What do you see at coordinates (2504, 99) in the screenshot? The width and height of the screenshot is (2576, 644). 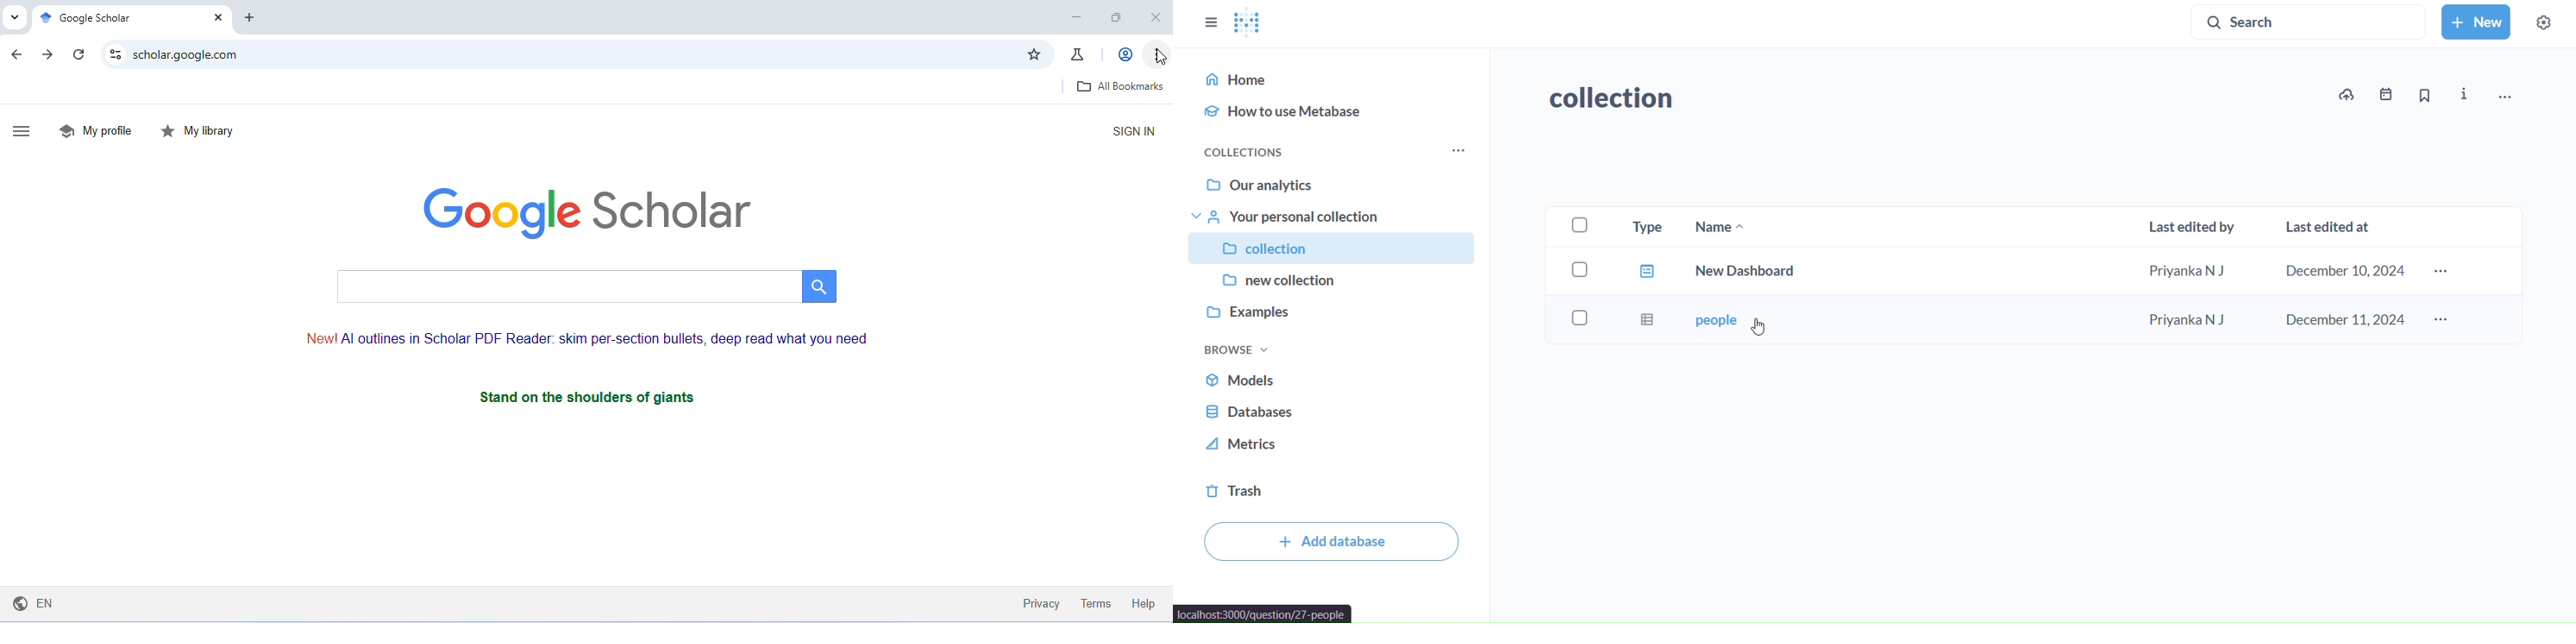 I see `move,trash, adn more` at bounding box center [2504, 99].